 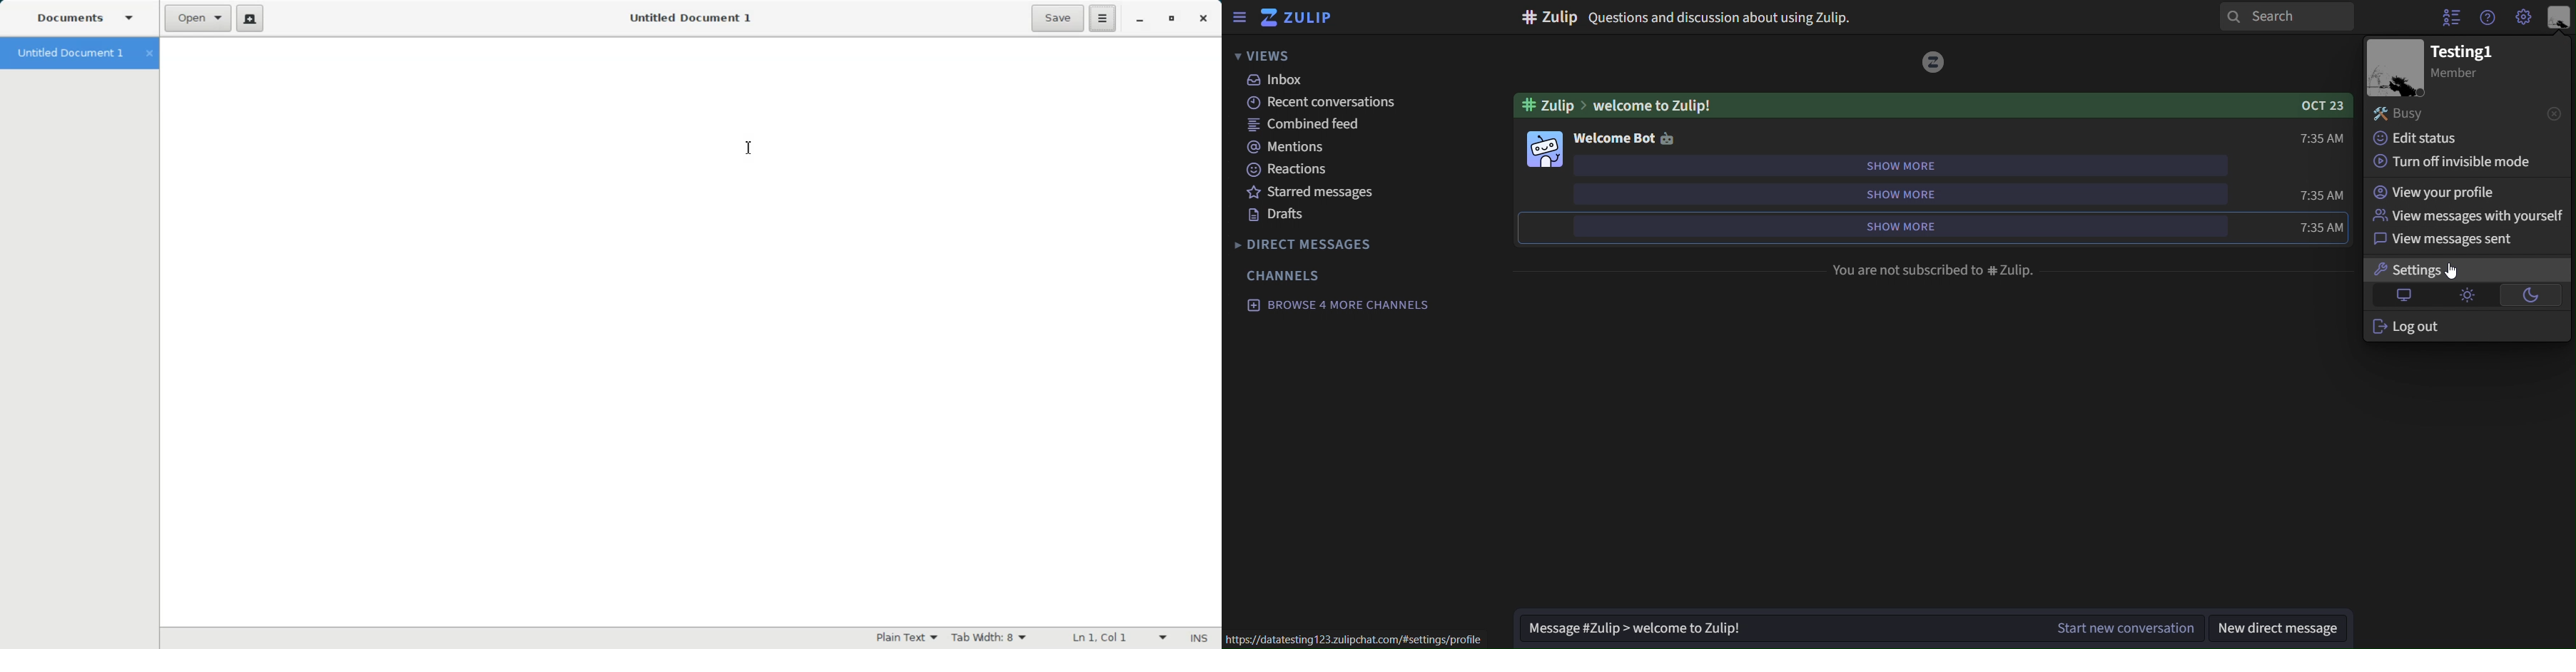 What do you see at coordinates (2121, 628) in the screenshot?
I see `Start new conversation` at bounding box center [2121, 628].